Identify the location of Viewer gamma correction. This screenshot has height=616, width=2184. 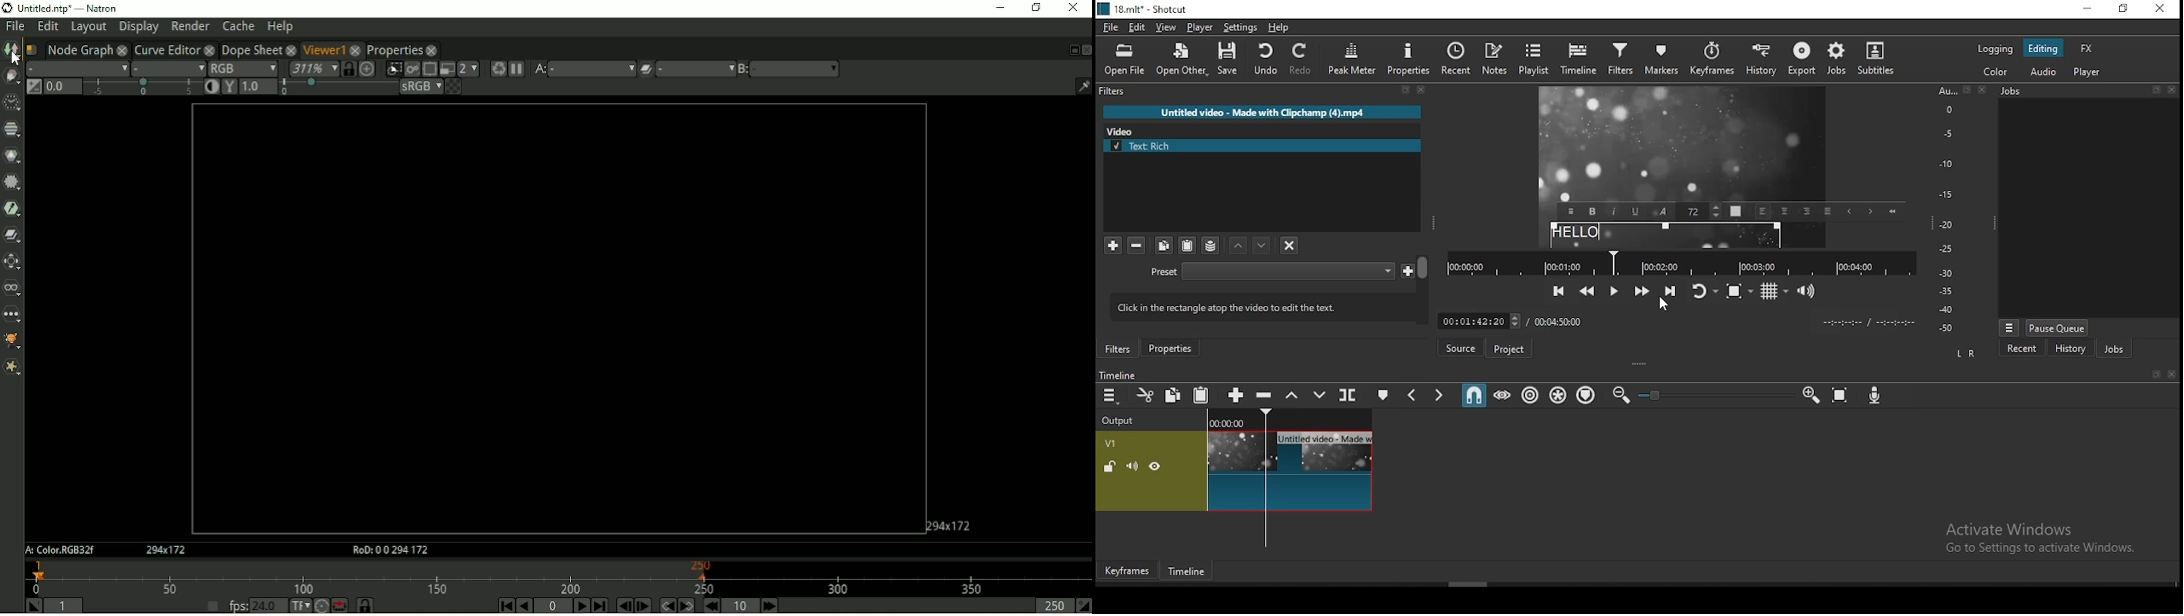
(259, 86).